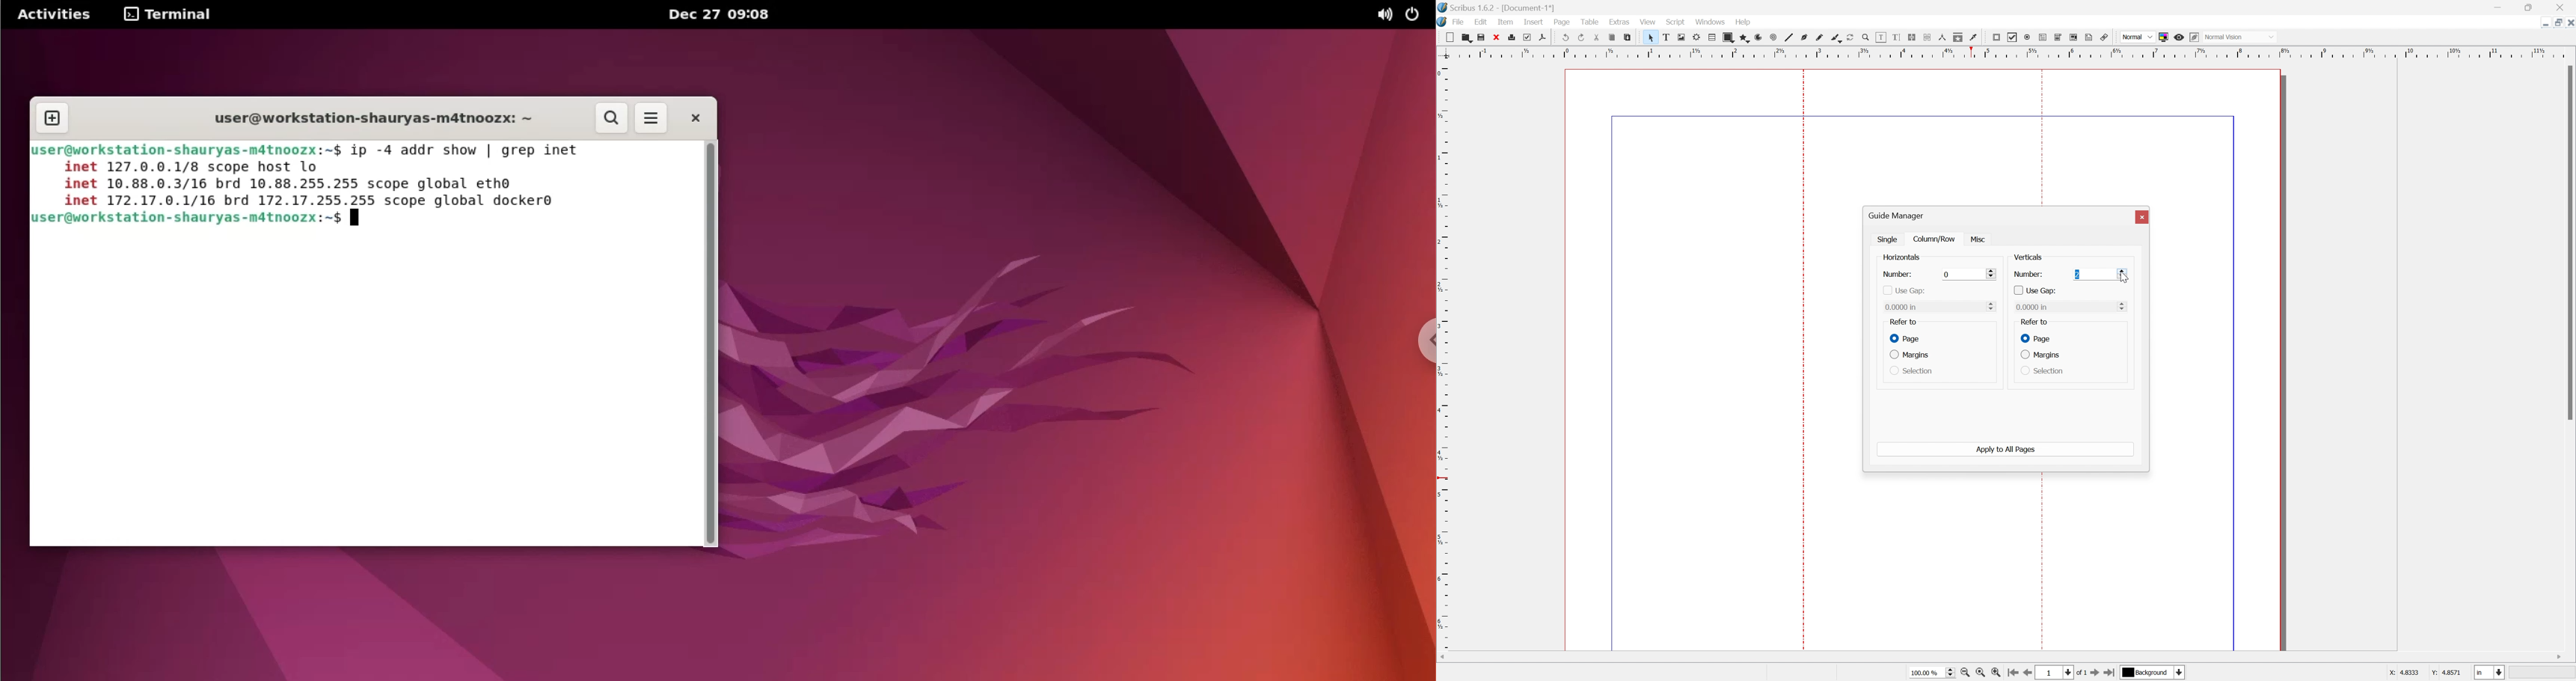 This screenshot has height=700, width=2576. What do you see at coordinates (2006, 53) in the screenshot?
I see `ruler` at bounding box center [2006, 53].